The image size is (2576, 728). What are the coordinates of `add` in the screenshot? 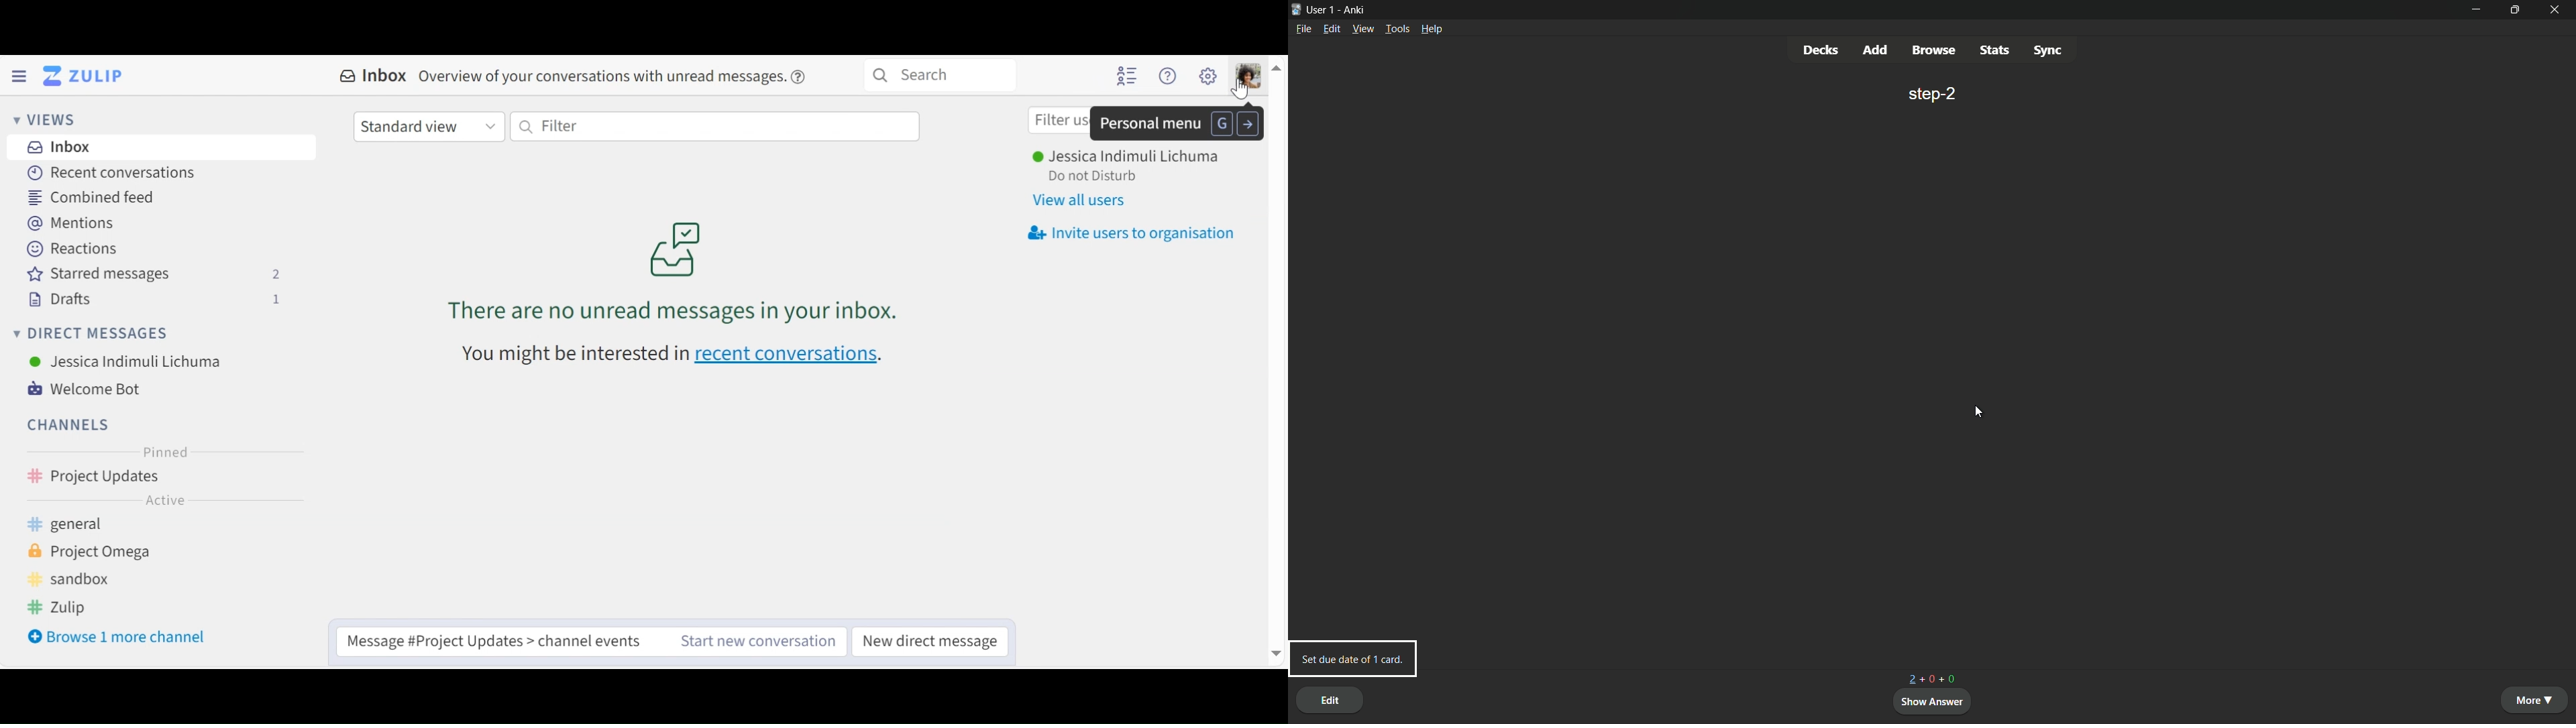 It's located at (1876, 50).